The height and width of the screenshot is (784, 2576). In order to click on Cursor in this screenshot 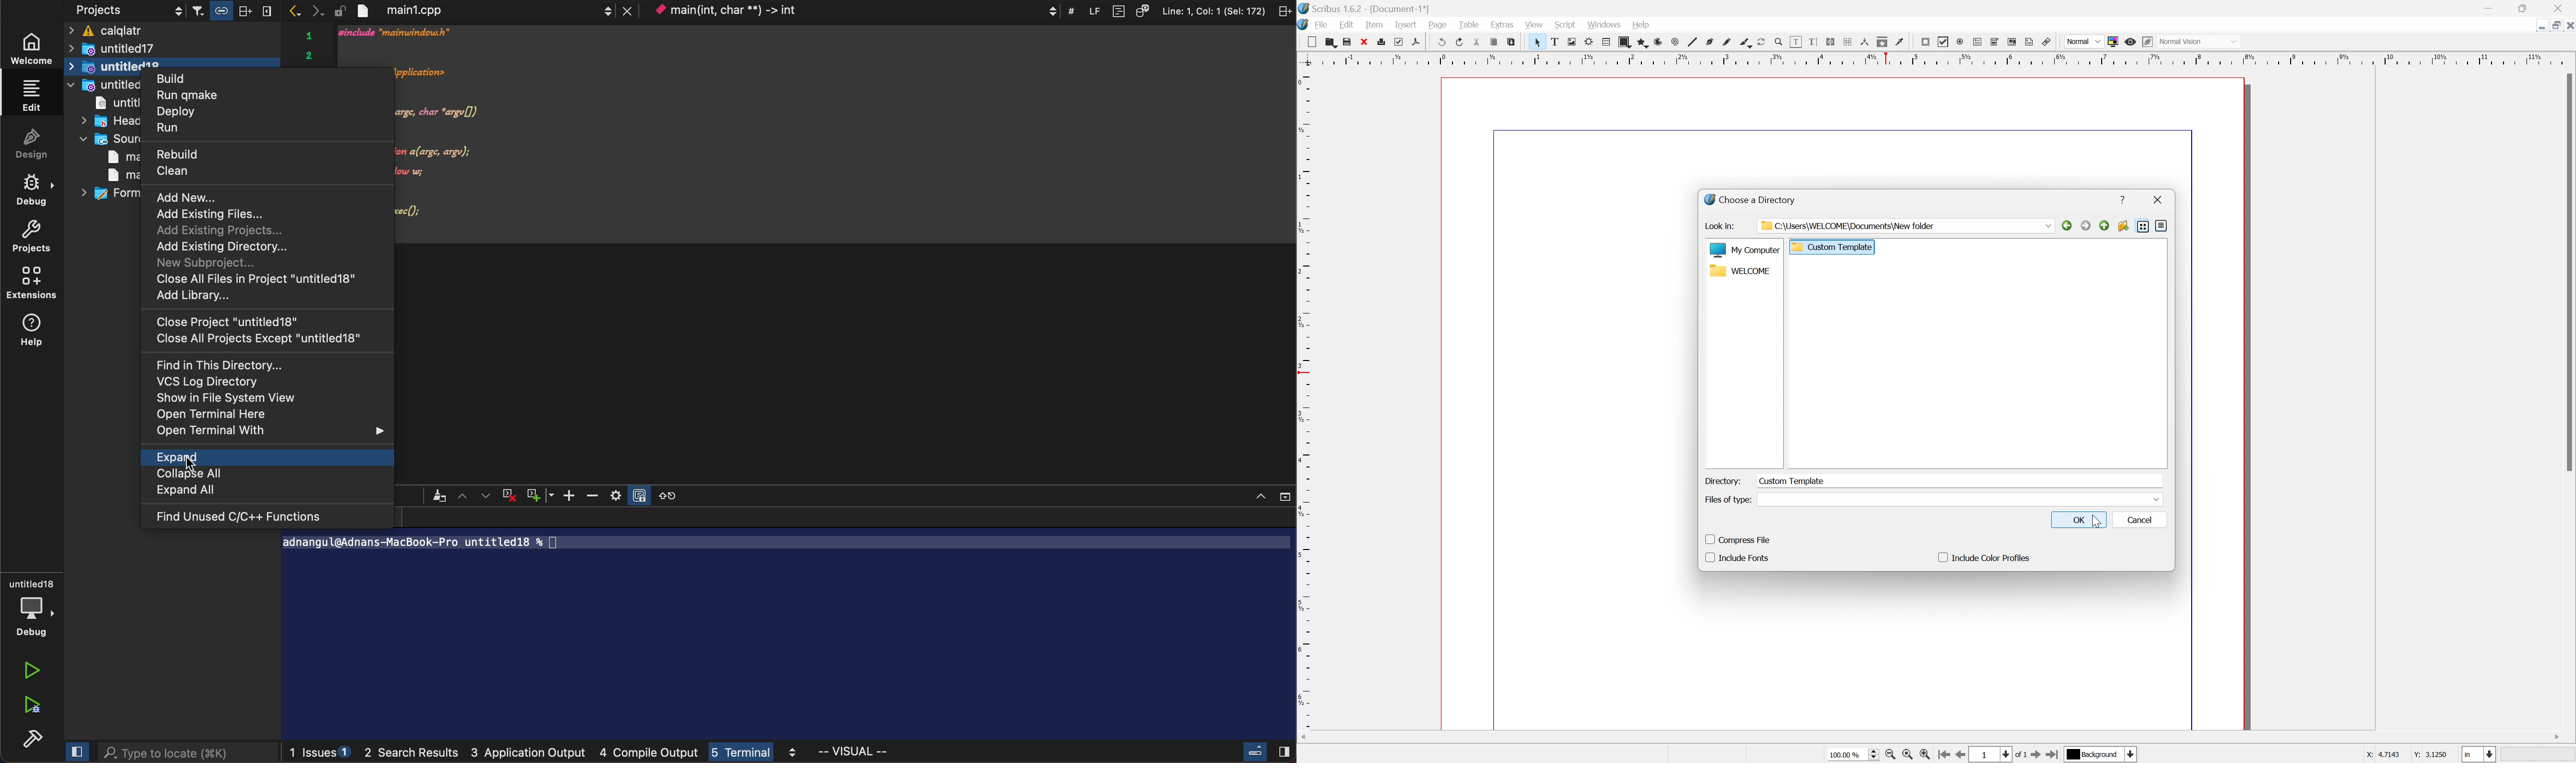, I will do `click(2096, 520)`.